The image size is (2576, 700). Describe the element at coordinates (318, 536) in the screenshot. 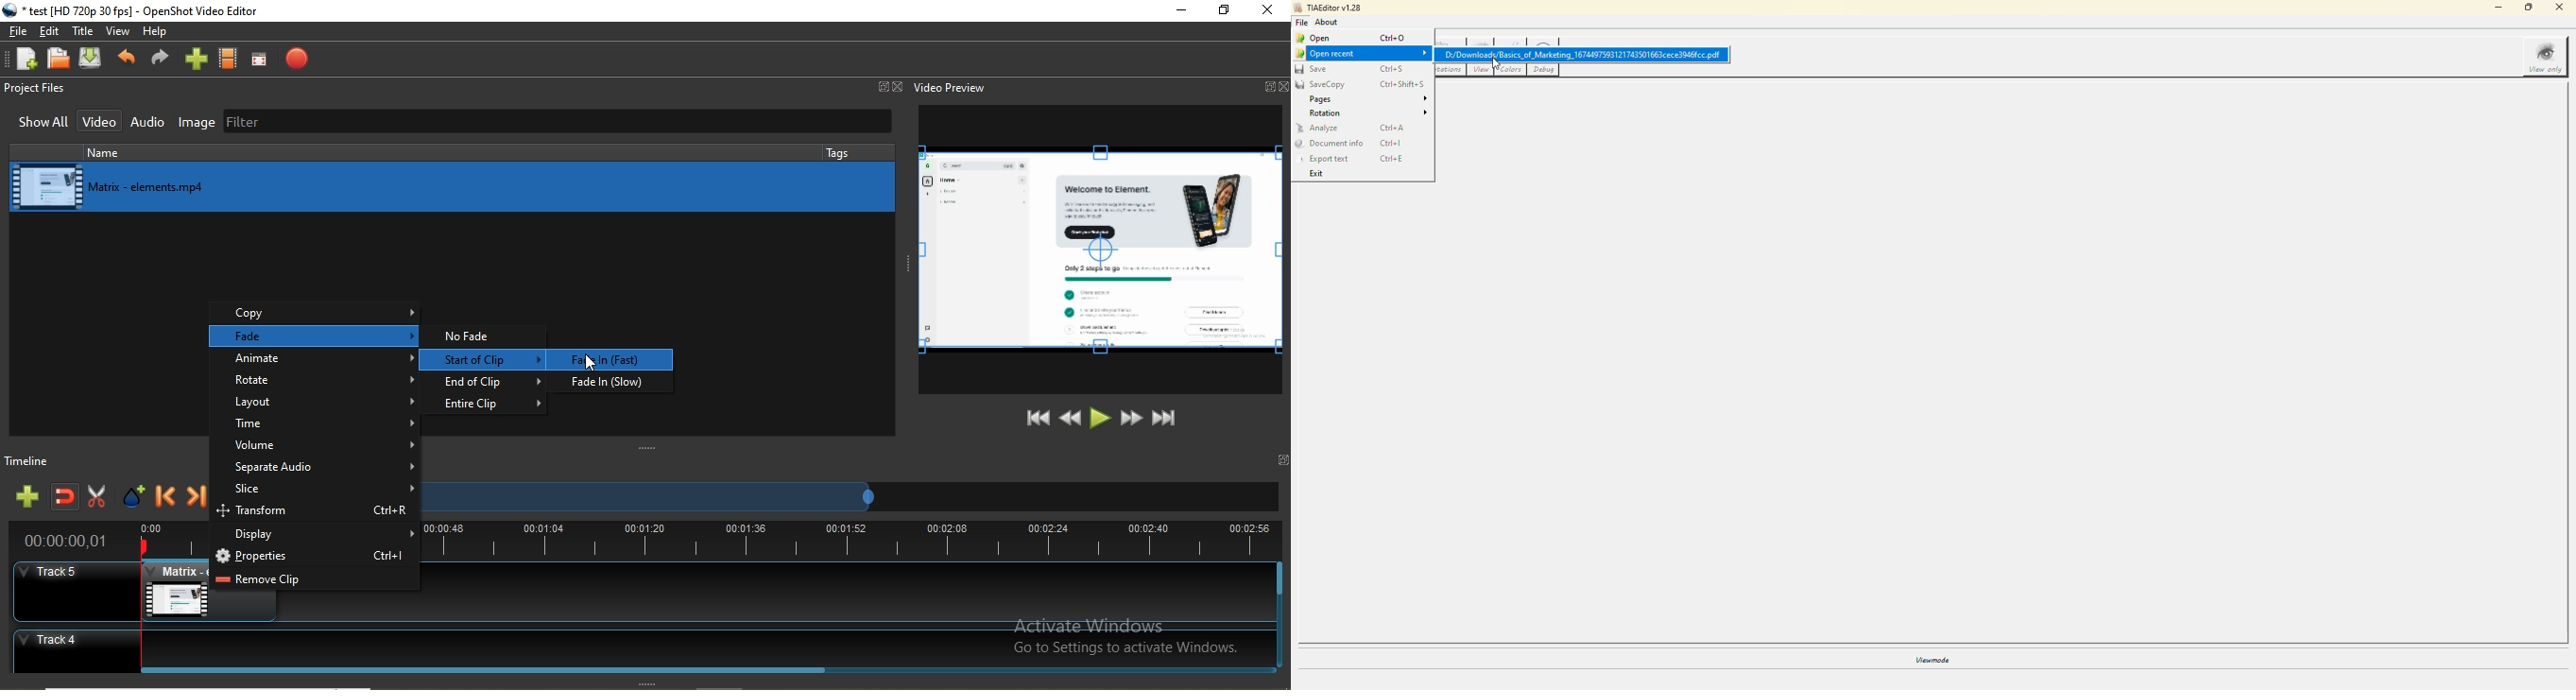

I see `display` at that location.